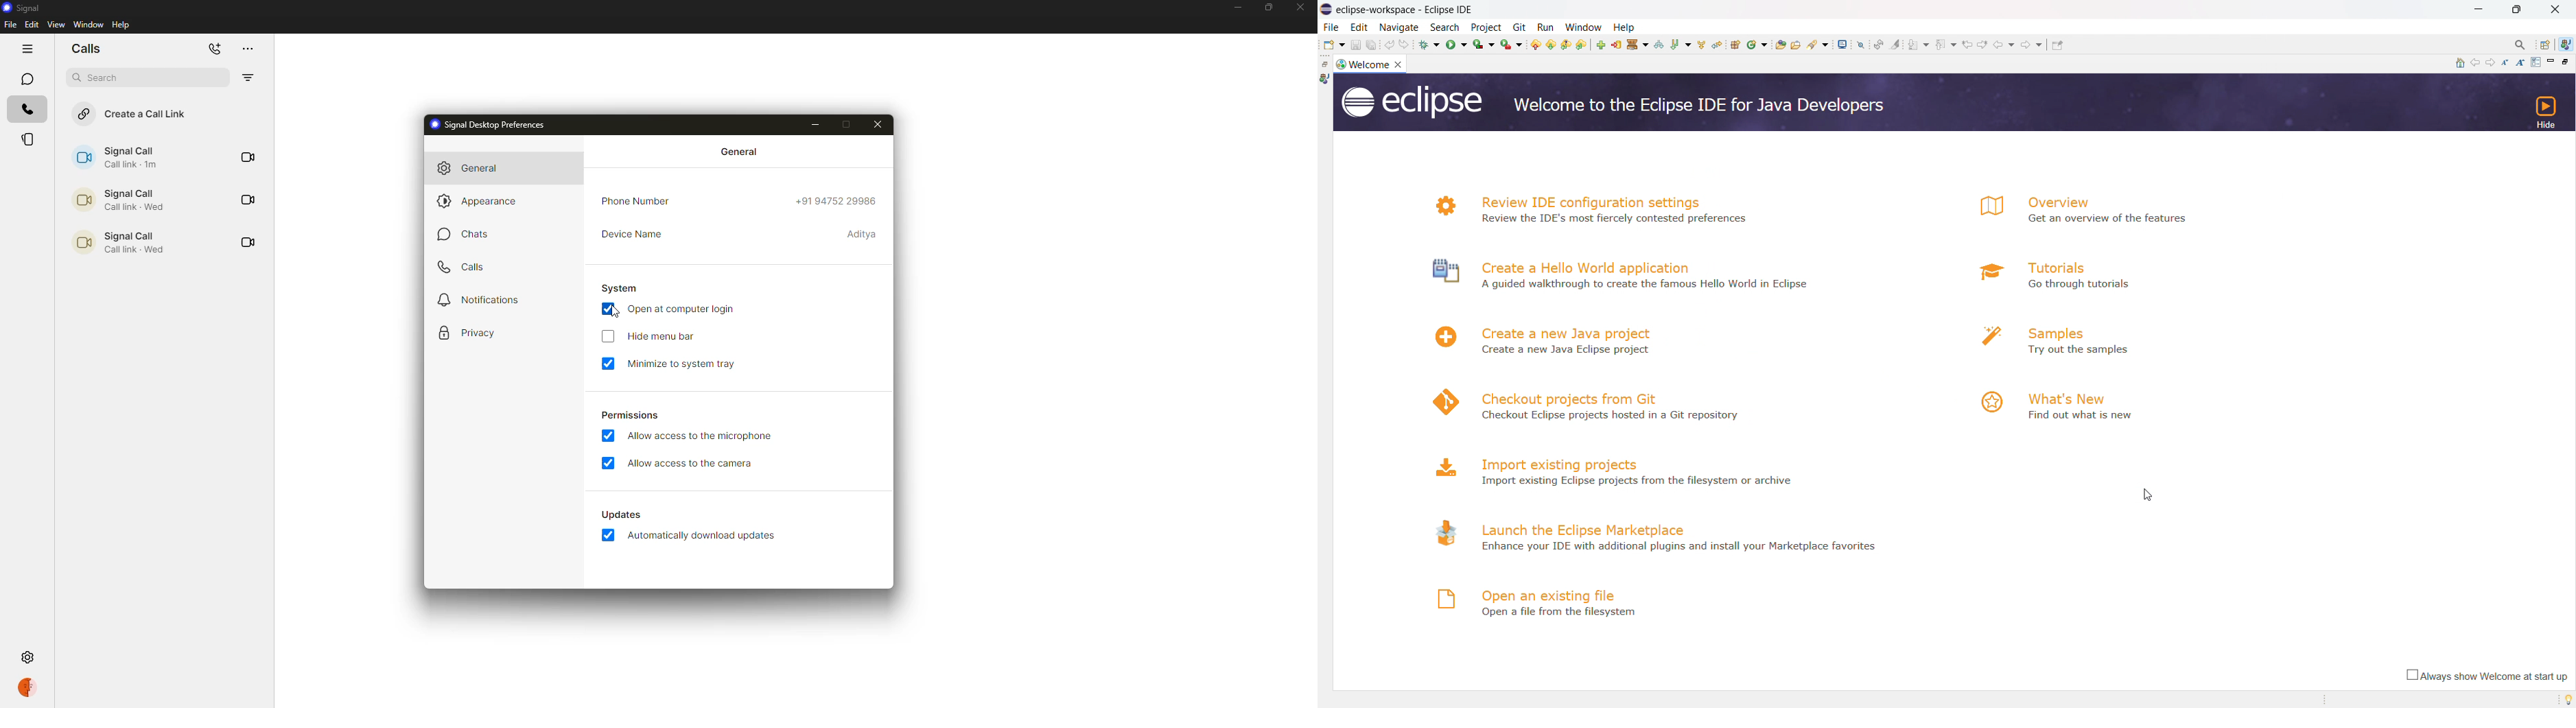  I want to click on restore, so click(1325, 64).